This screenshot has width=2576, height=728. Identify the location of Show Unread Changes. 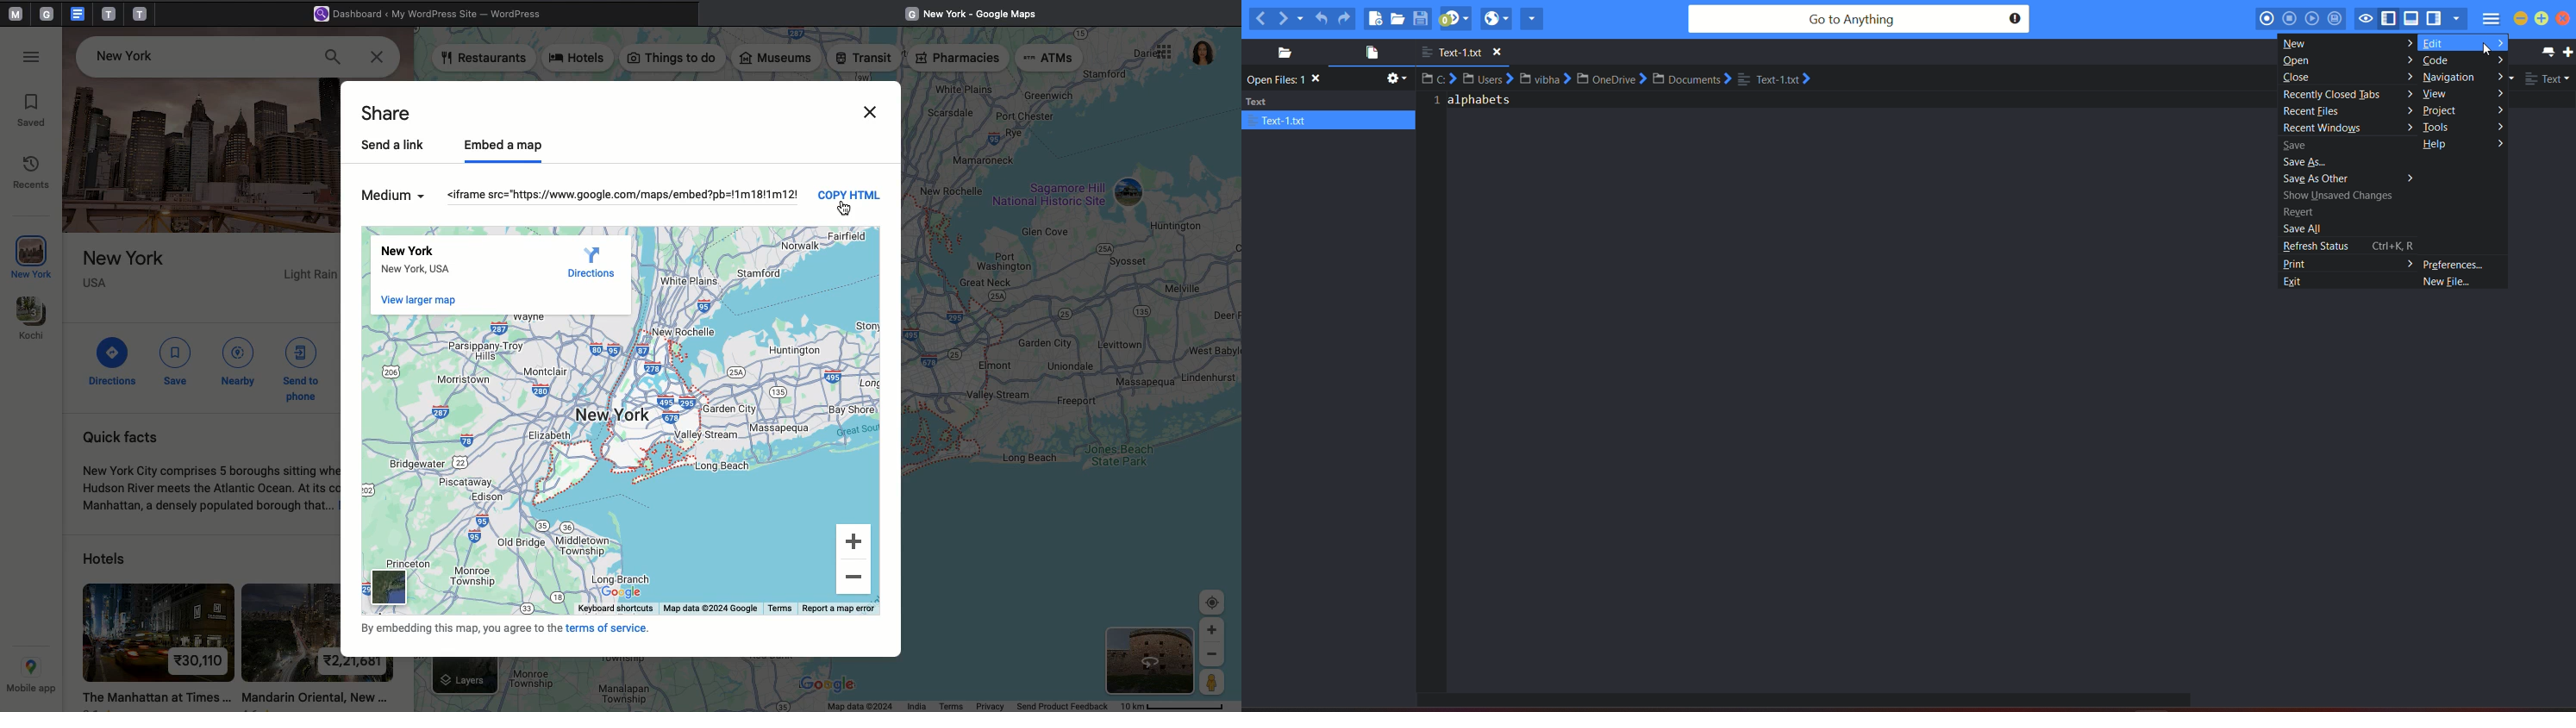
(2339, 195).